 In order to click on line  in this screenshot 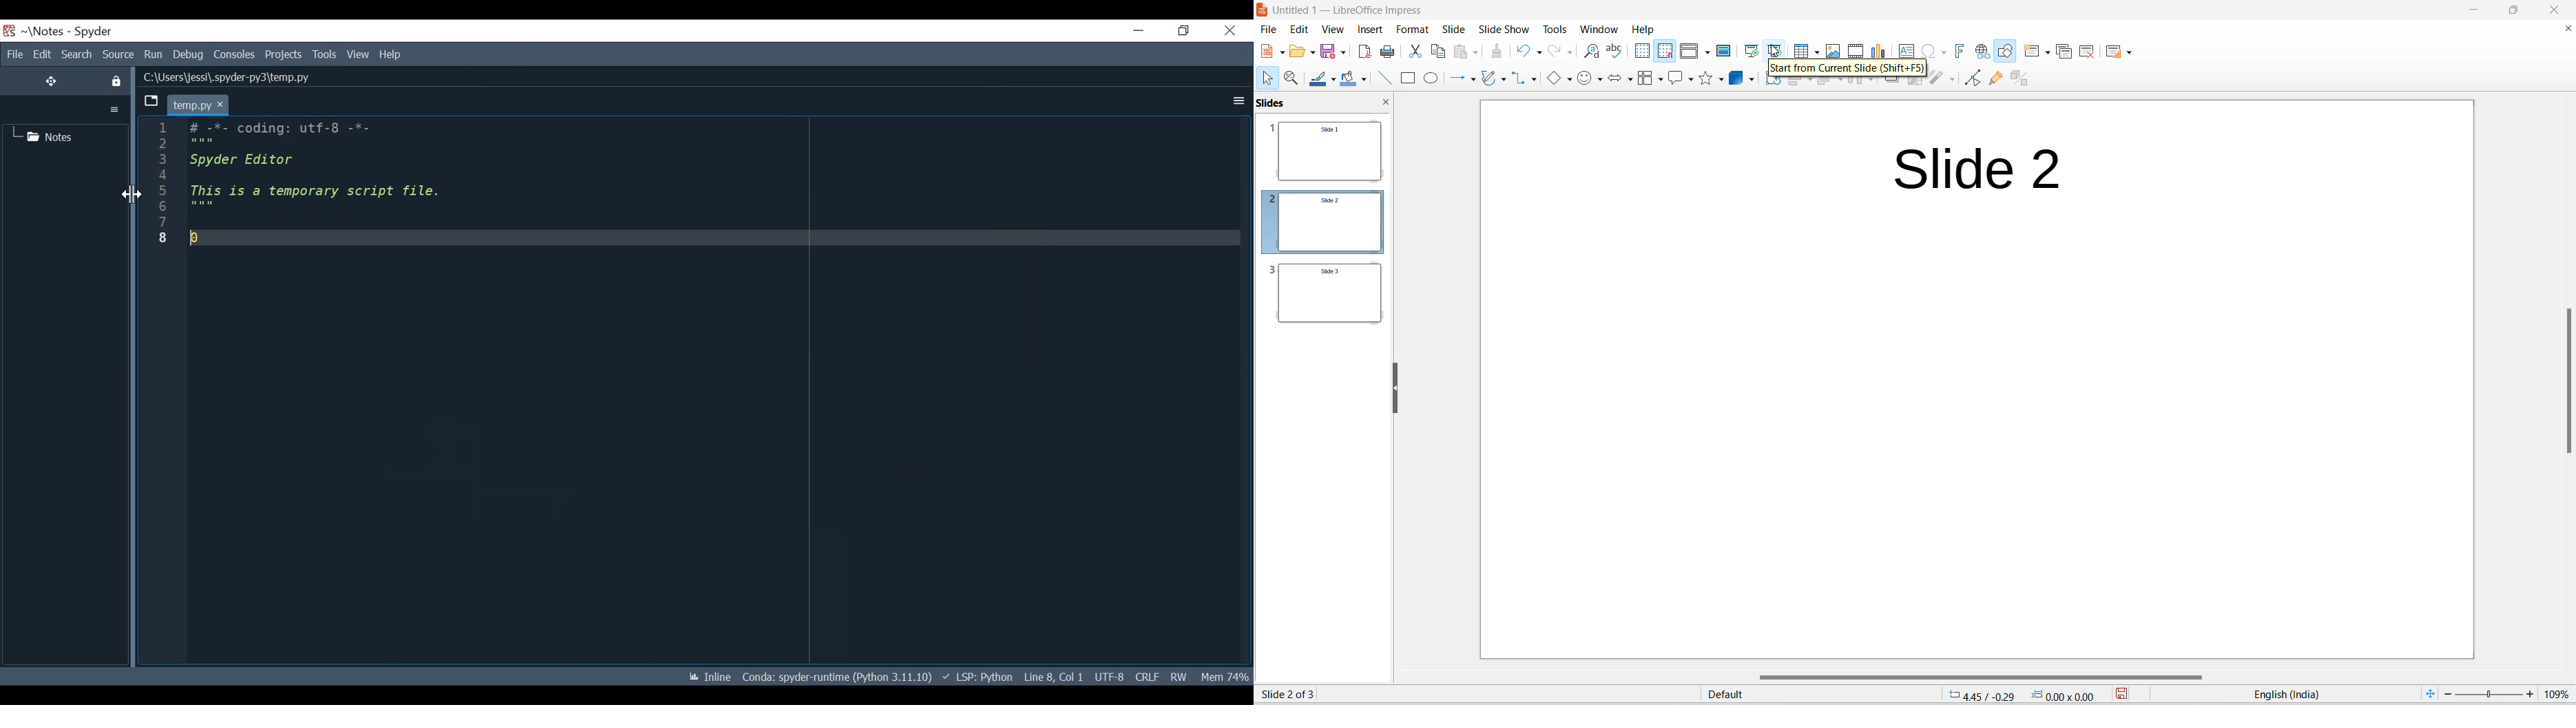, I will do `click(1384, 80)`.